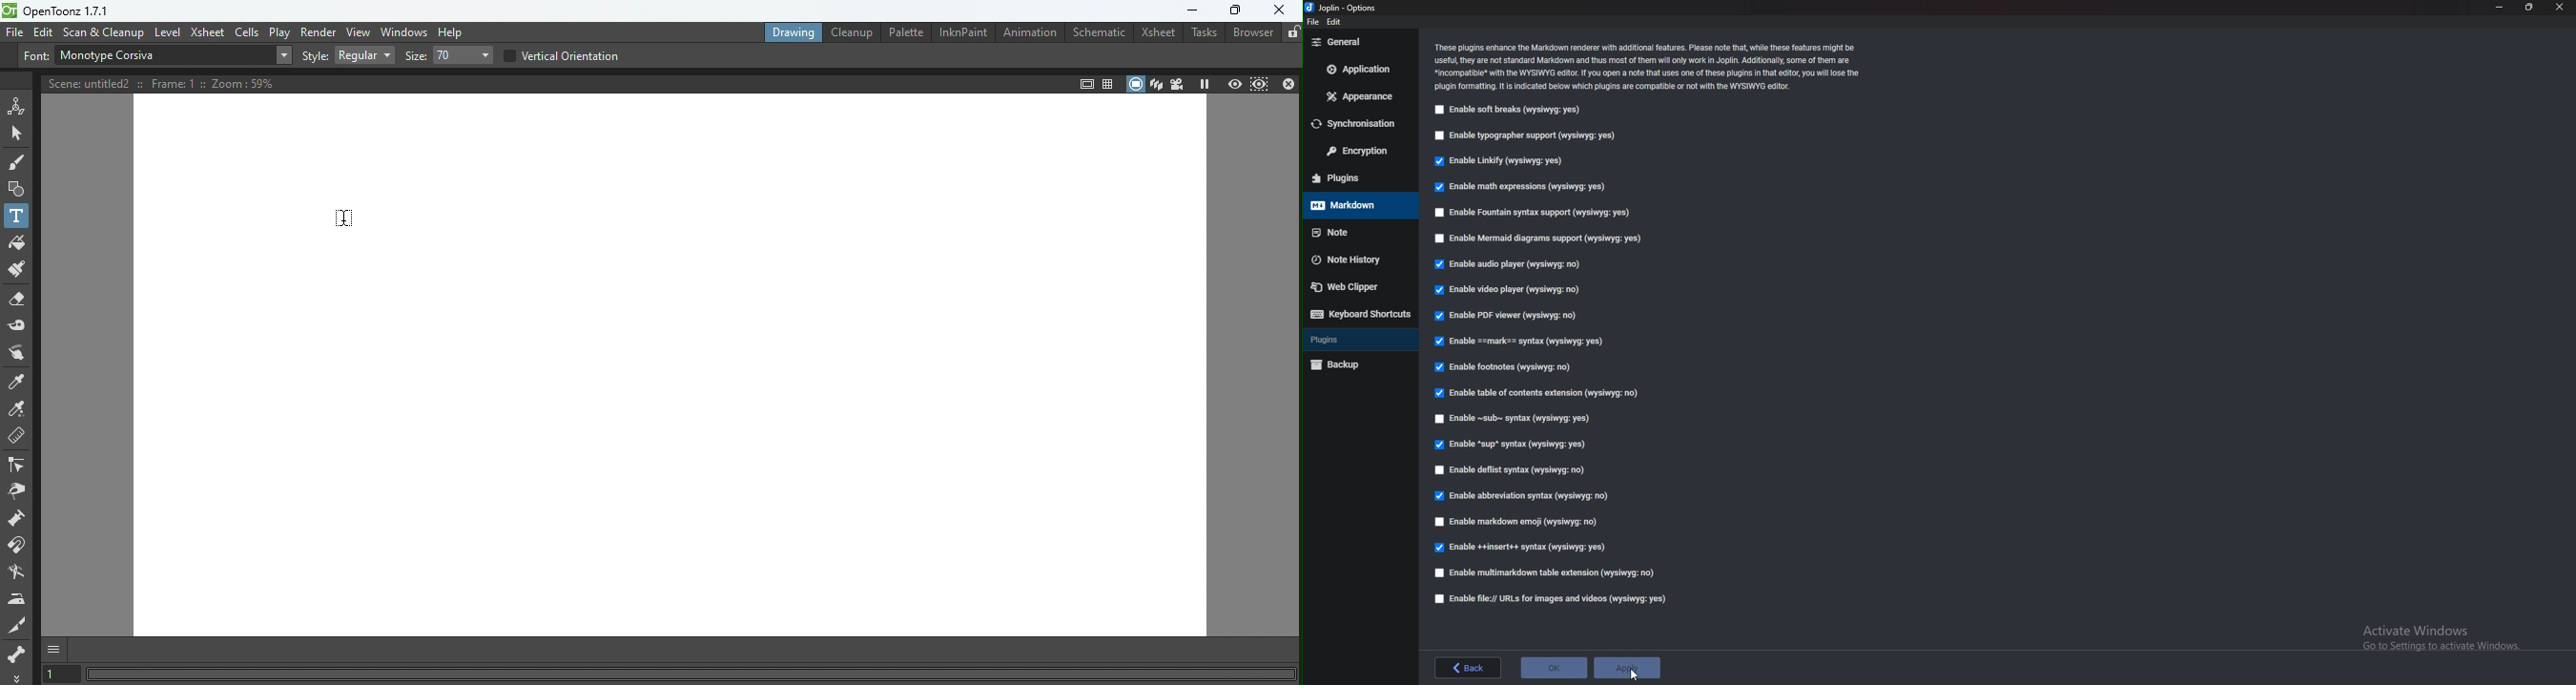  Describe the element at coordinates (1355, 364) in the screenshot. I see `Backup` at that location.